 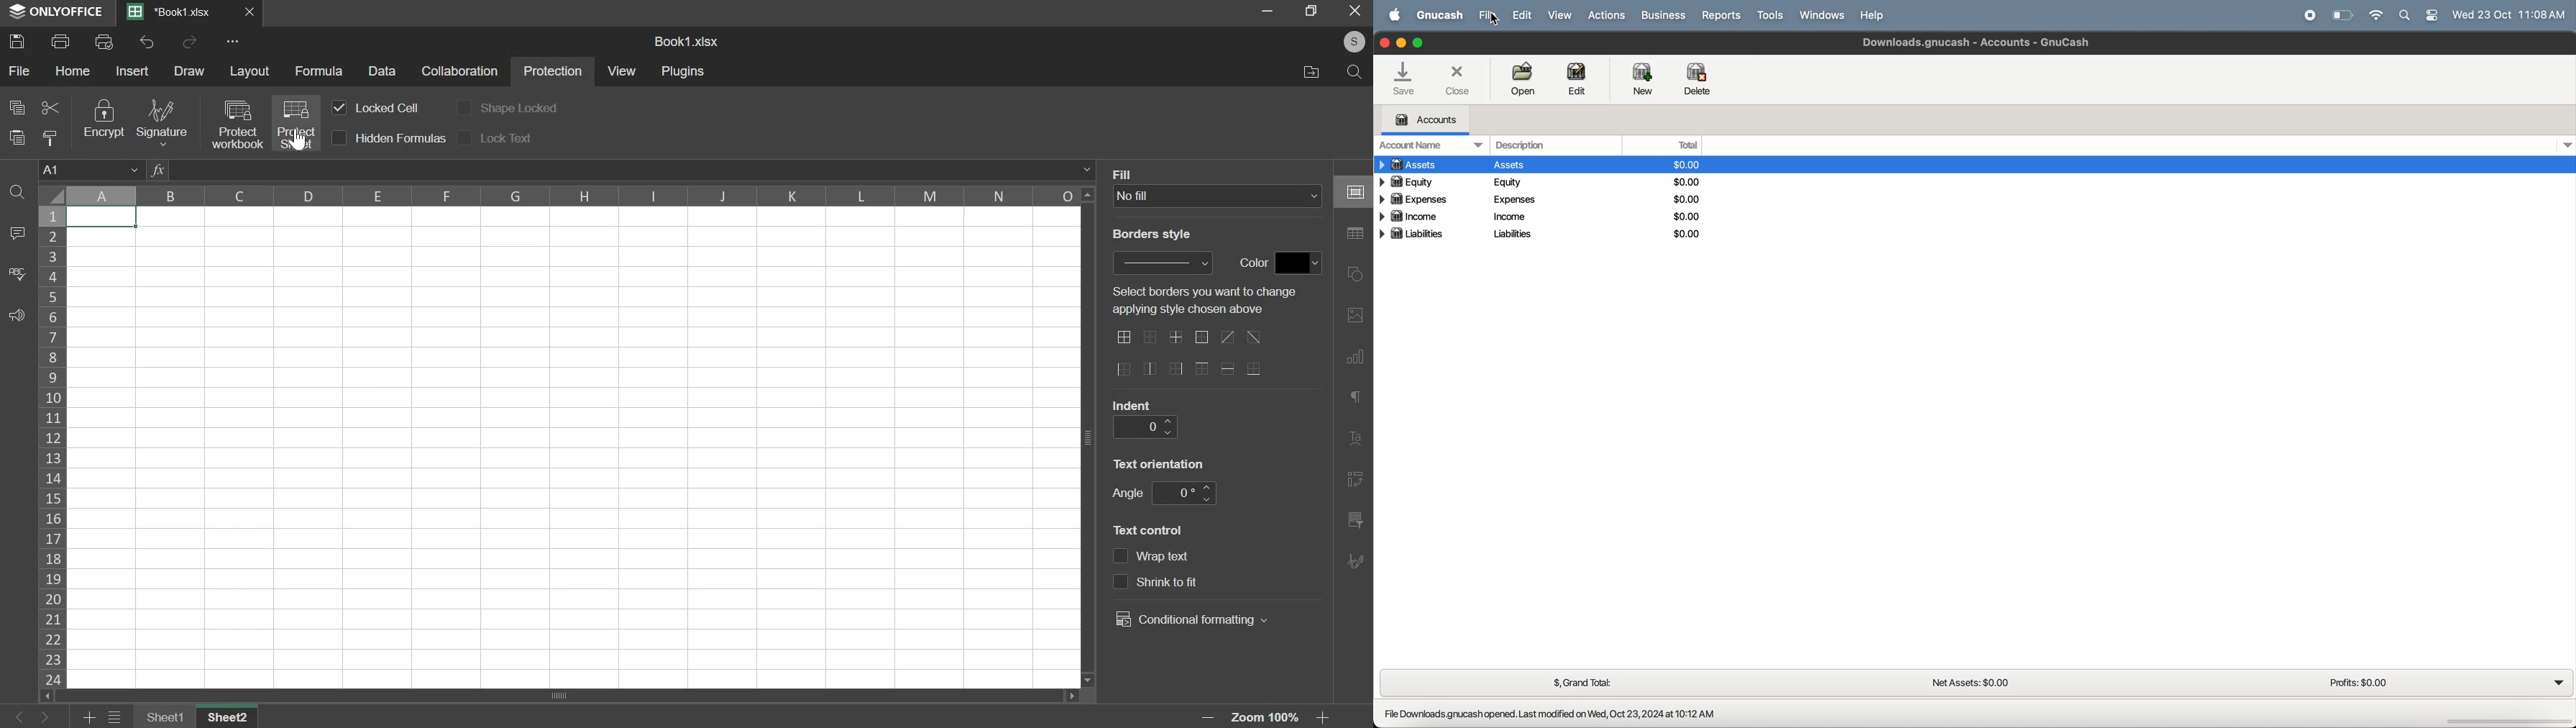 What do you see at coordinates (1519, 78) in the screenshot?
I see `open` at bounding box center [1519, 78].